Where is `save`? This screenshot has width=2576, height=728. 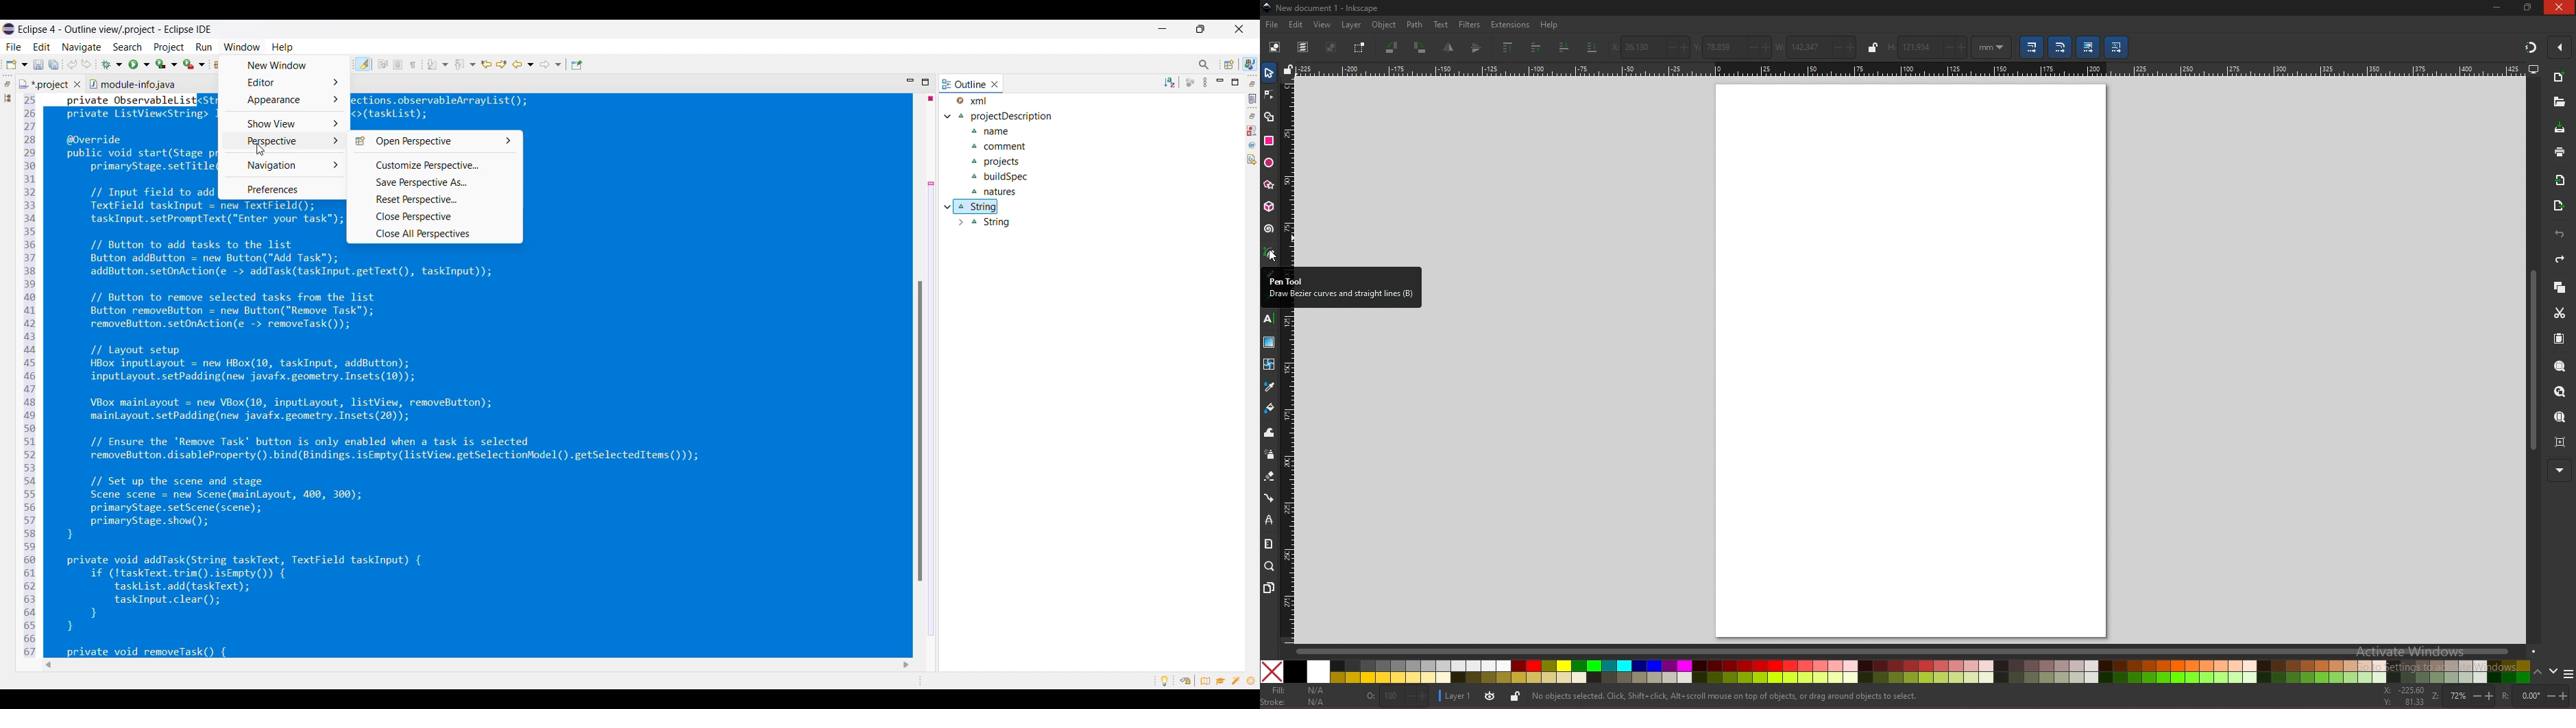 save is located at coordinates (2560, 129).